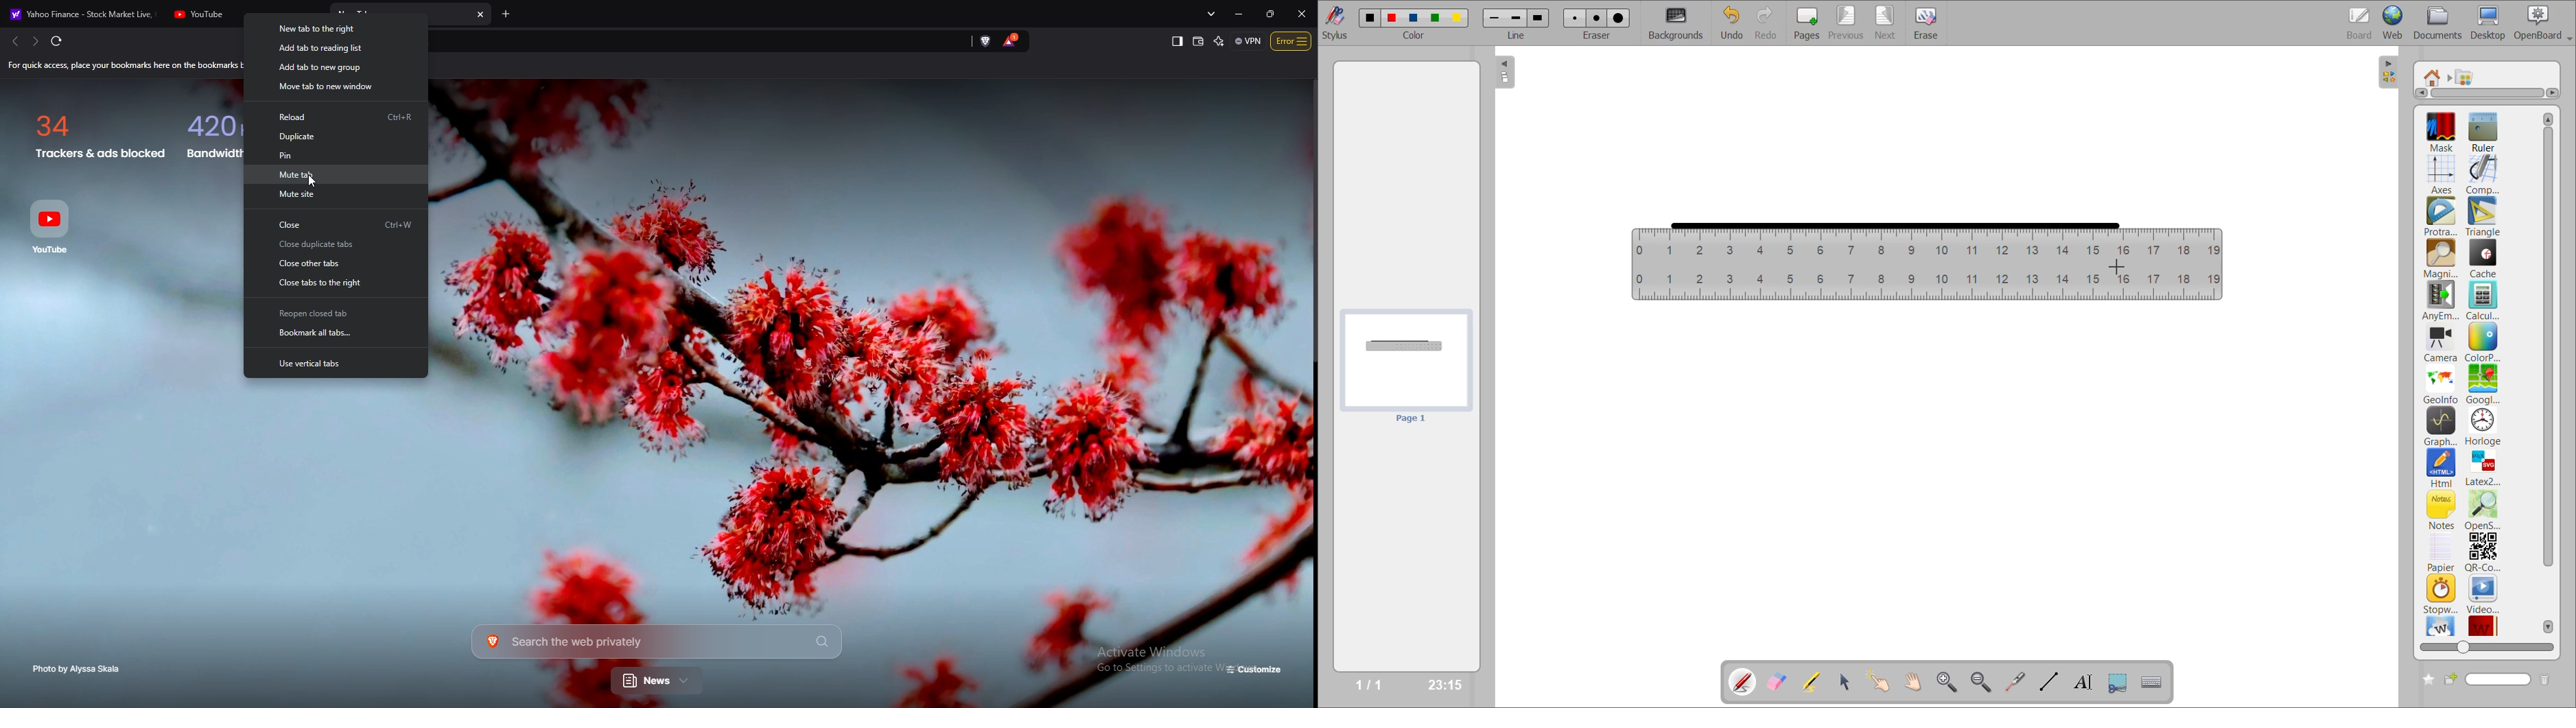  Describe the element at coordinates (2362, 22) in the screenshot. I see `board` at that location.